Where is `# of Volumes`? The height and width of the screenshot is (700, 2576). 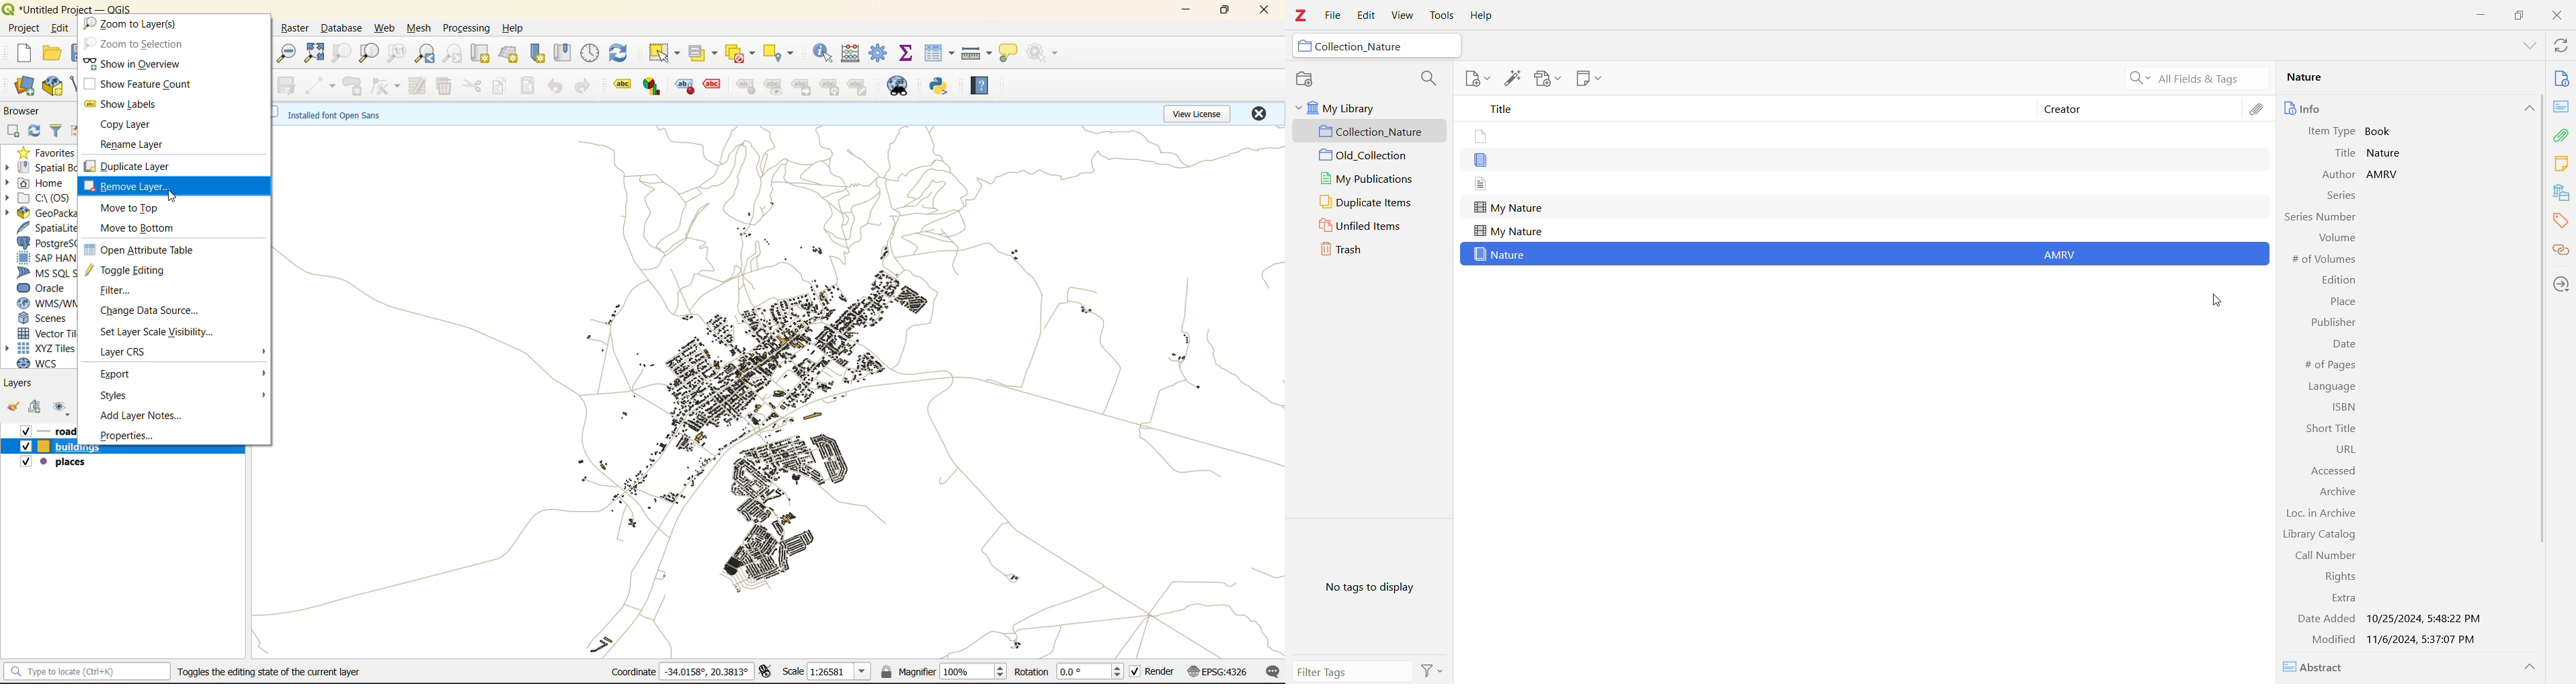
# of Volumes is located at coordinates (2325, 260).